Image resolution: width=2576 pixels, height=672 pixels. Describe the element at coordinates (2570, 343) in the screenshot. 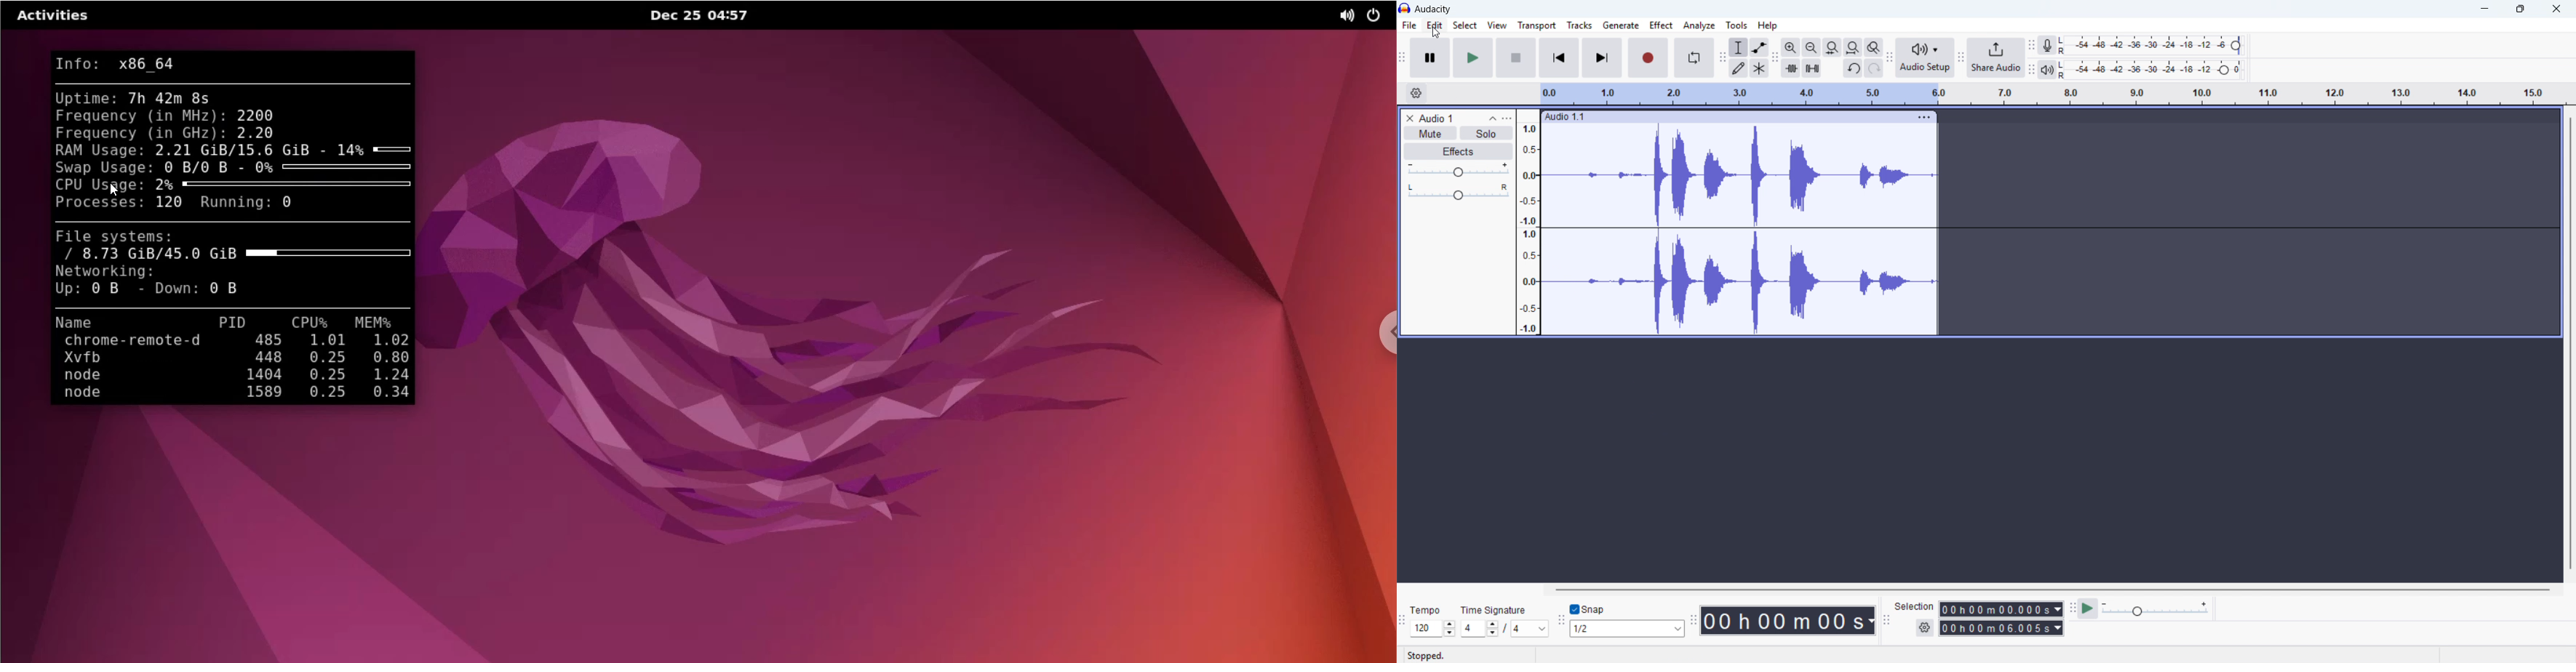

I see `vertical scrollbar` at that location.